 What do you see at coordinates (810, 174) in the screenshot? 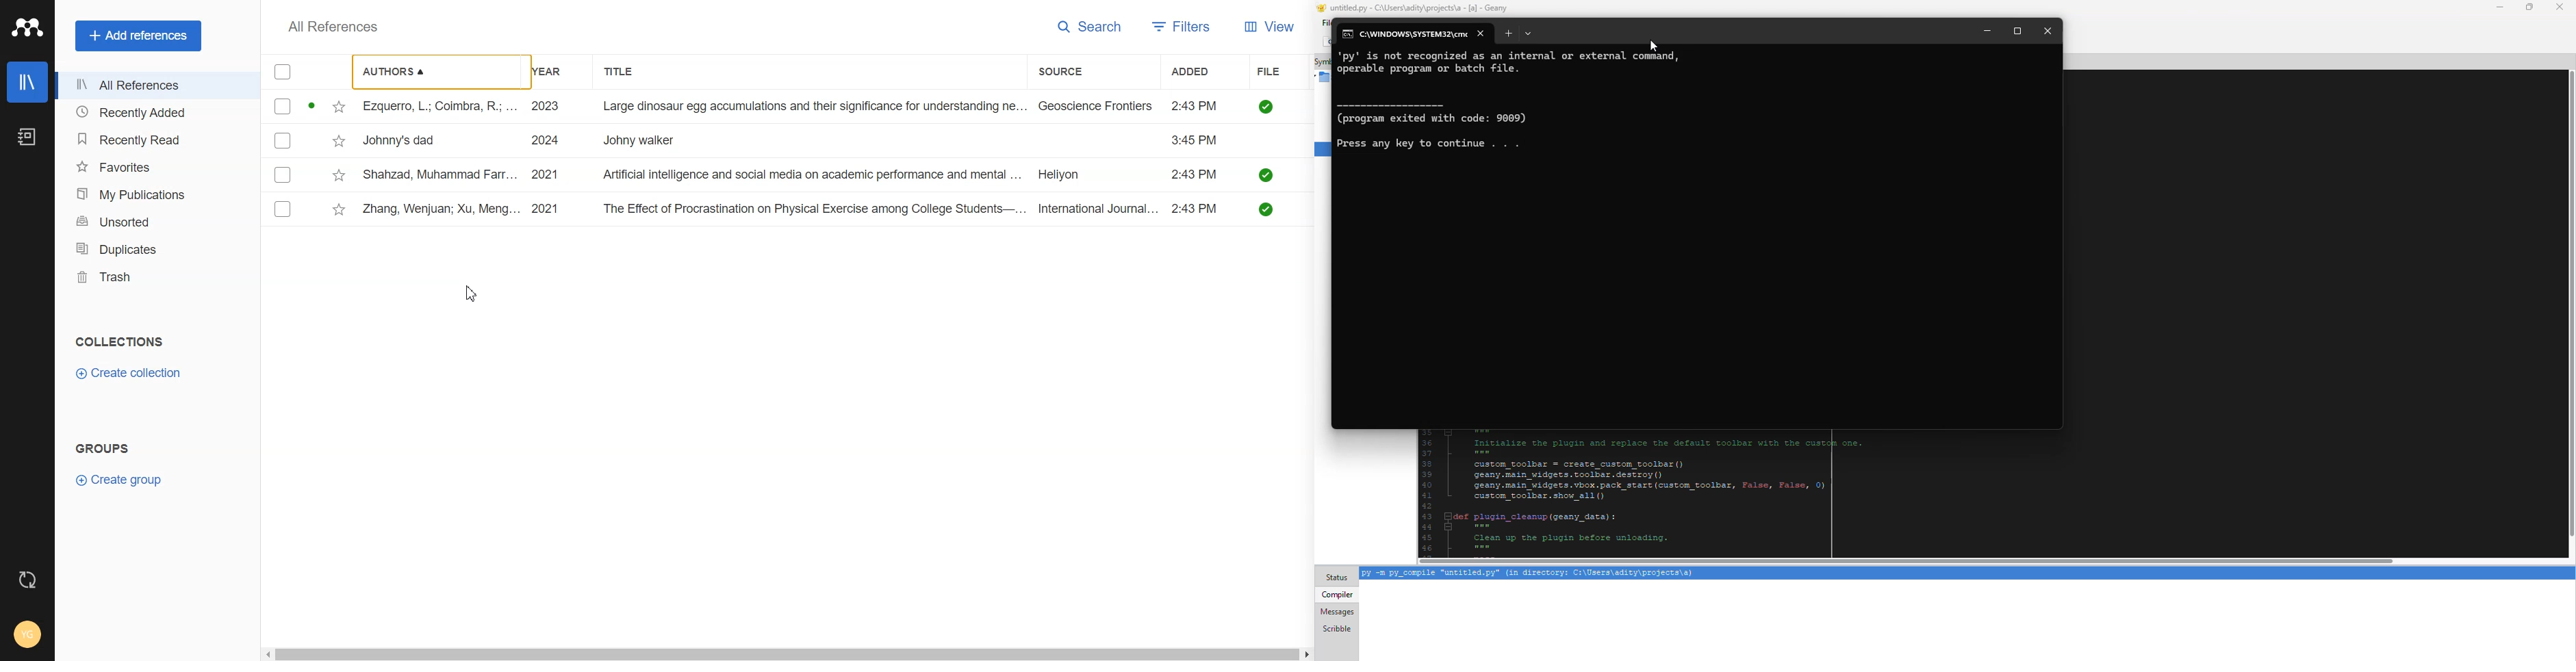
I see `Artificial intelligence and social media on academic performance and mental` at bounding box center [810, 174].